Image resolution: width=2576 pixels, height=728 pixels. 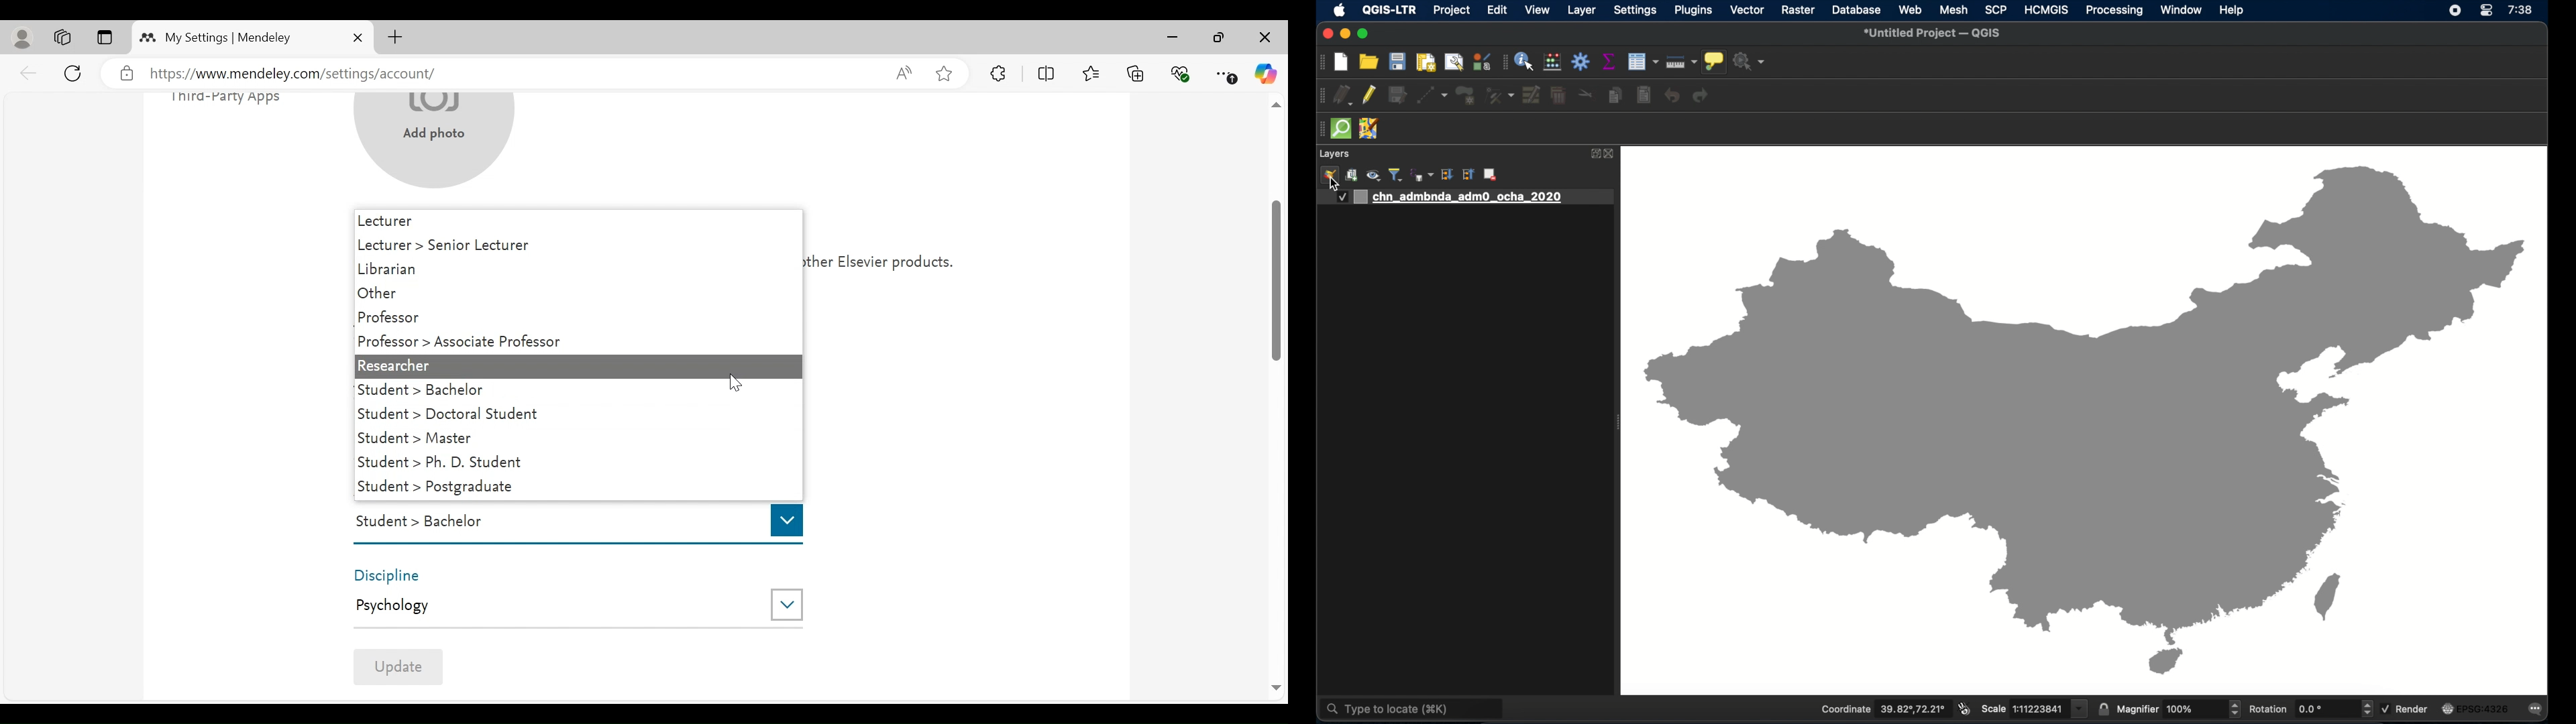 I want to click on Read aloud this page, so click(x=904, y=72).